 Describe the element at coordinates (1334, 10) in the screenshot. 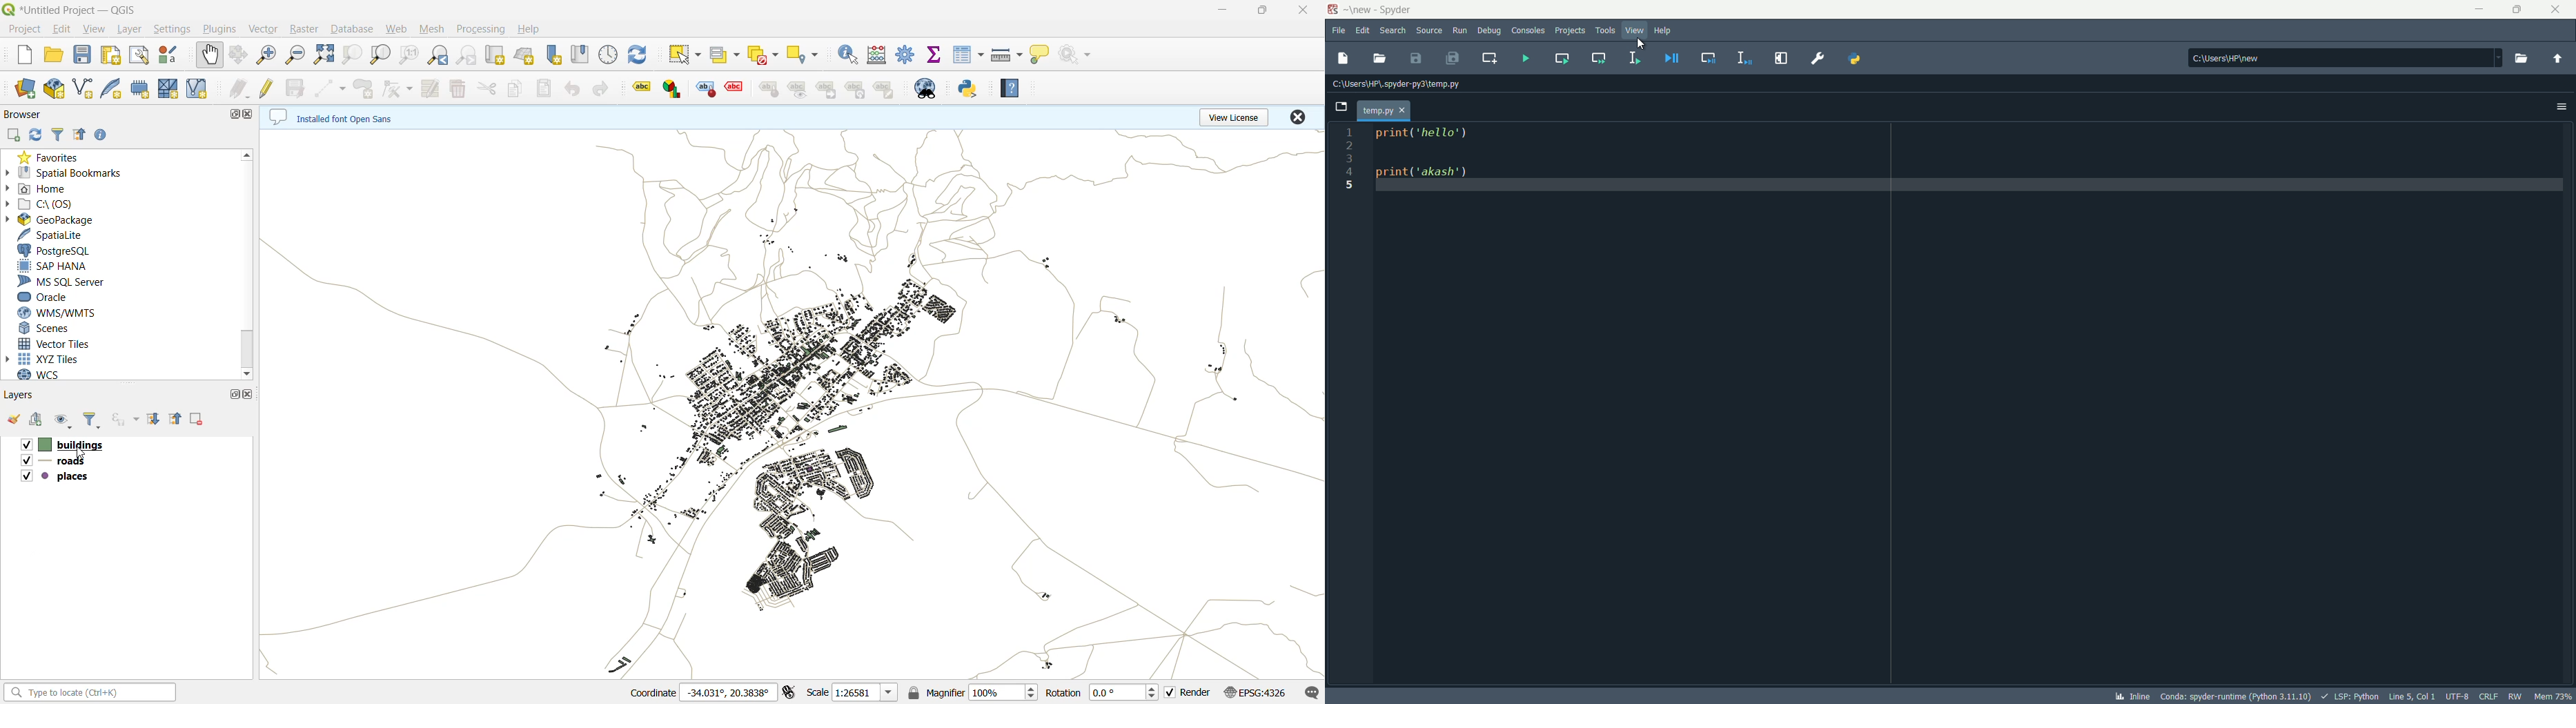

I see `app icon` at that location.